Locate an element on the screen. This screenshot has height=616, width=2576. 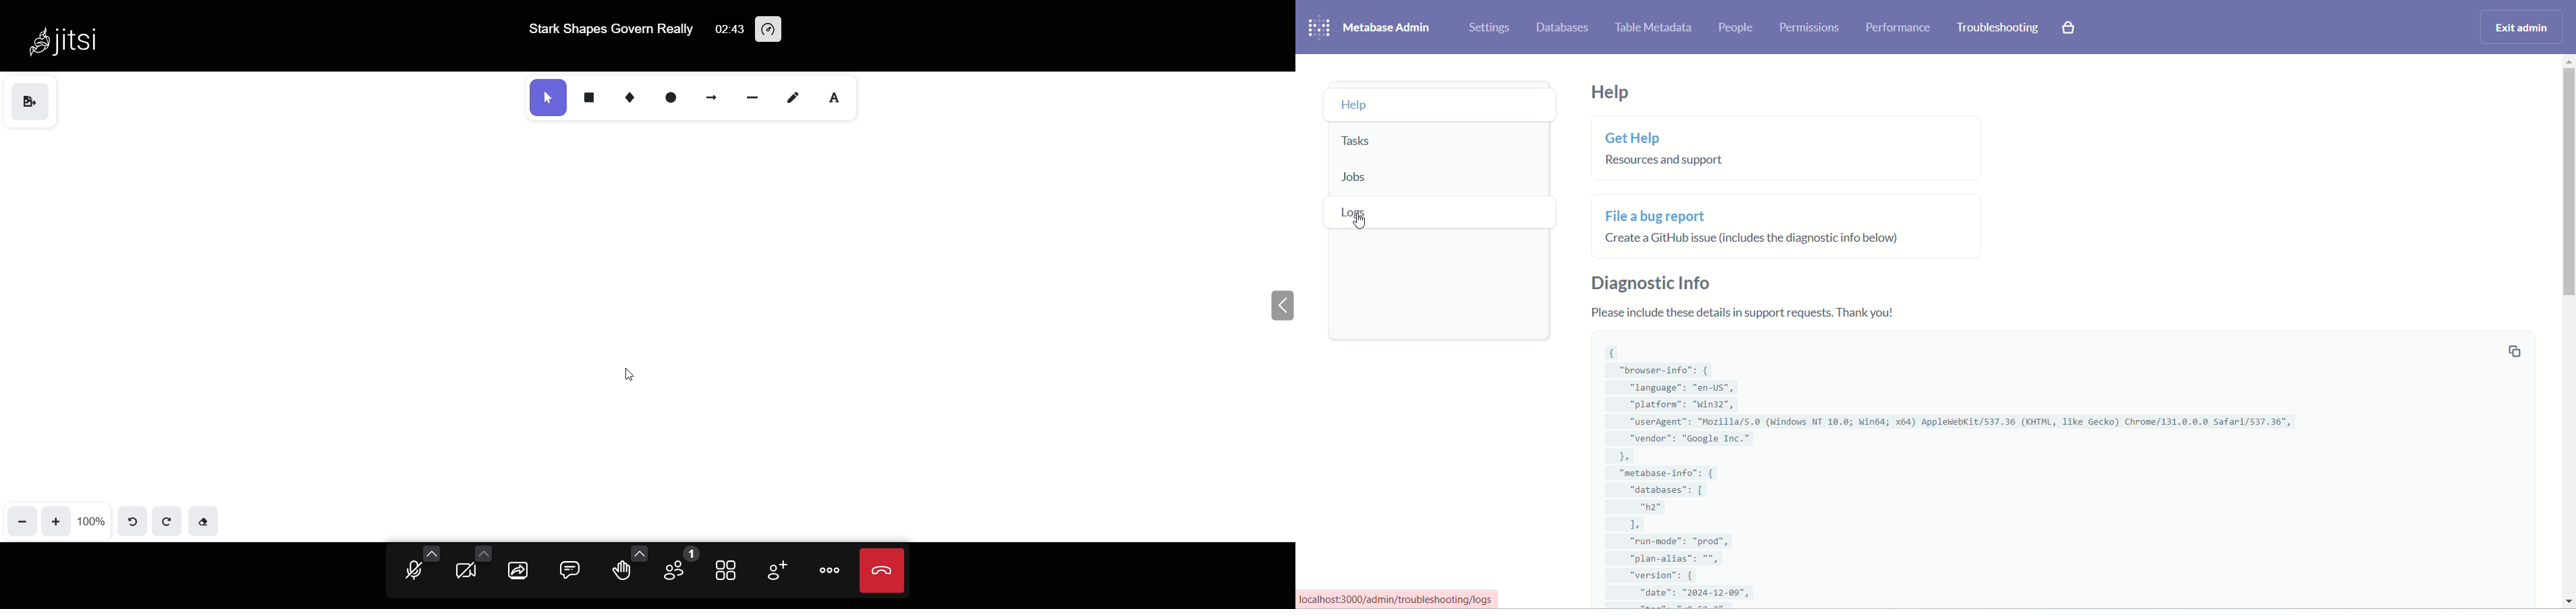
zoom in is located at coordinates (58, 520).